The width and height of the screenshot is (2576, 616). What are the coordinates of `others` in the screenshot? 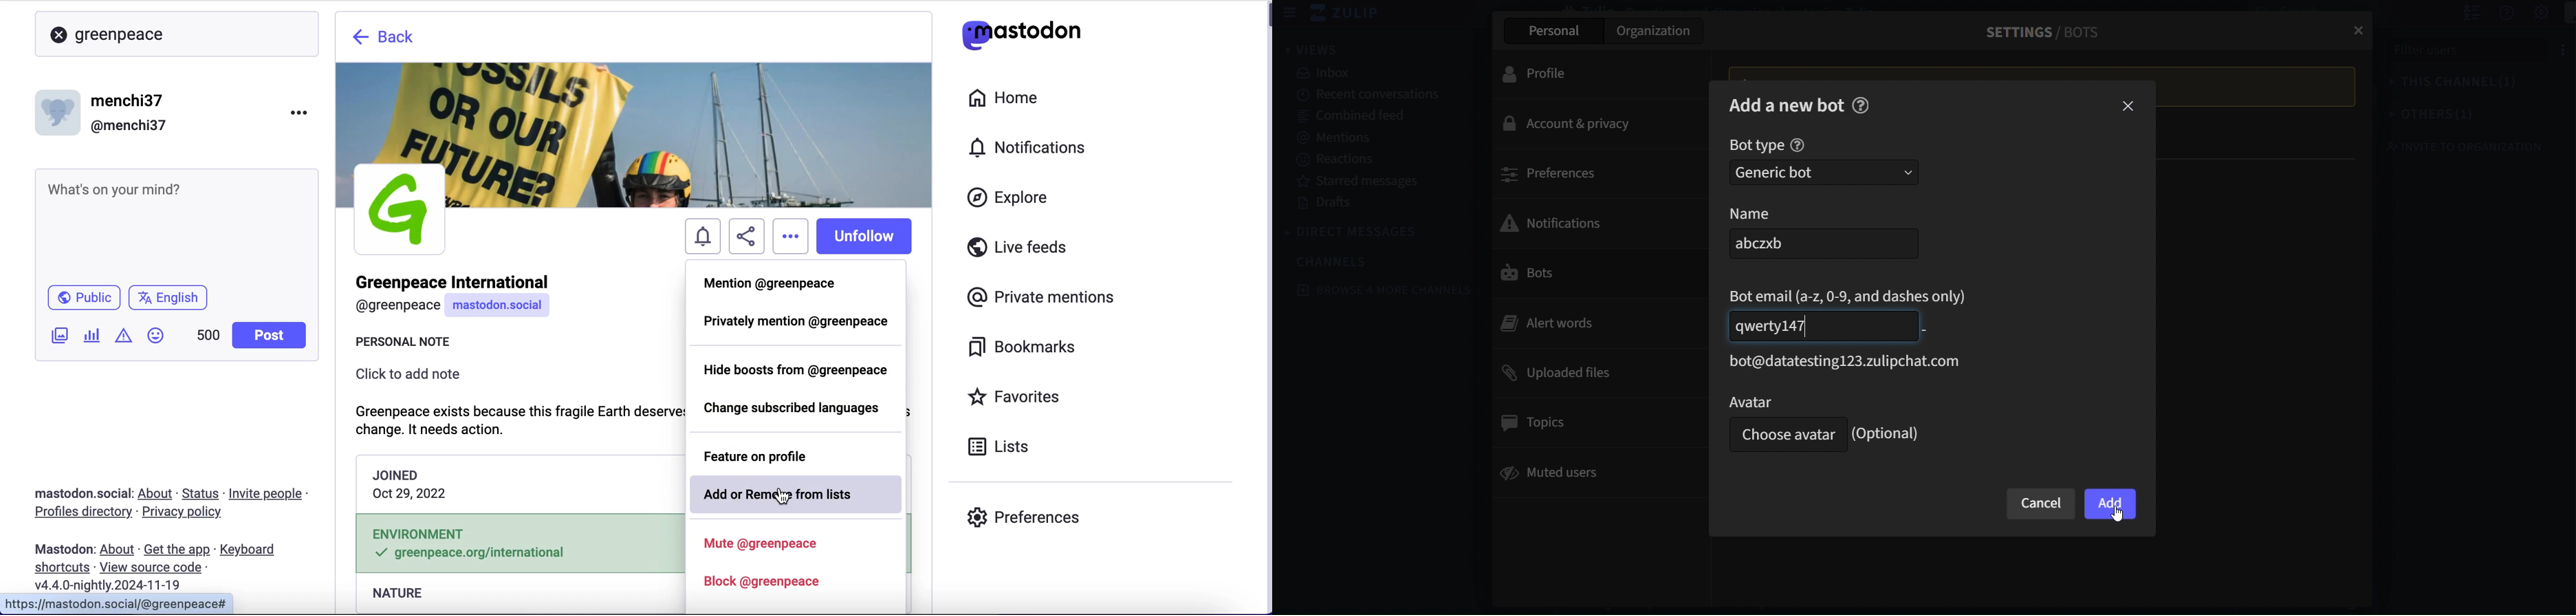 It's located at (2417, 116).